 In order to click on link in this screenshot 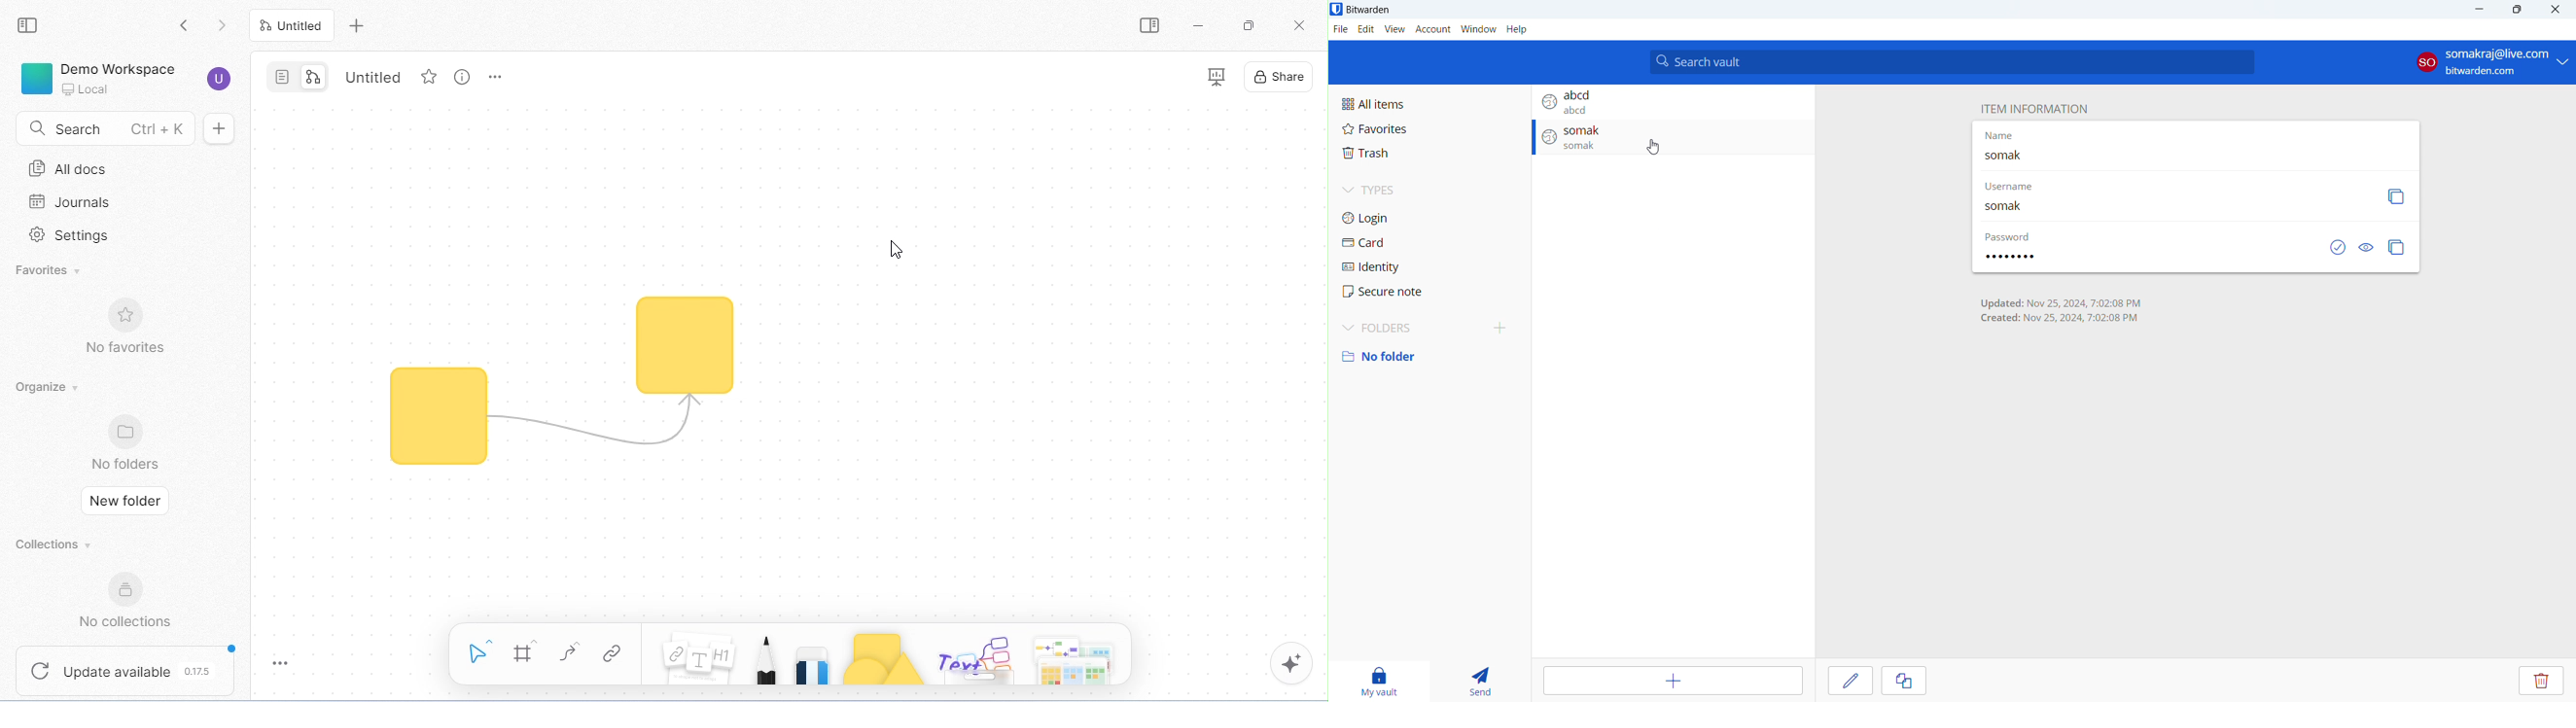, I will do `click(616, 654)`.